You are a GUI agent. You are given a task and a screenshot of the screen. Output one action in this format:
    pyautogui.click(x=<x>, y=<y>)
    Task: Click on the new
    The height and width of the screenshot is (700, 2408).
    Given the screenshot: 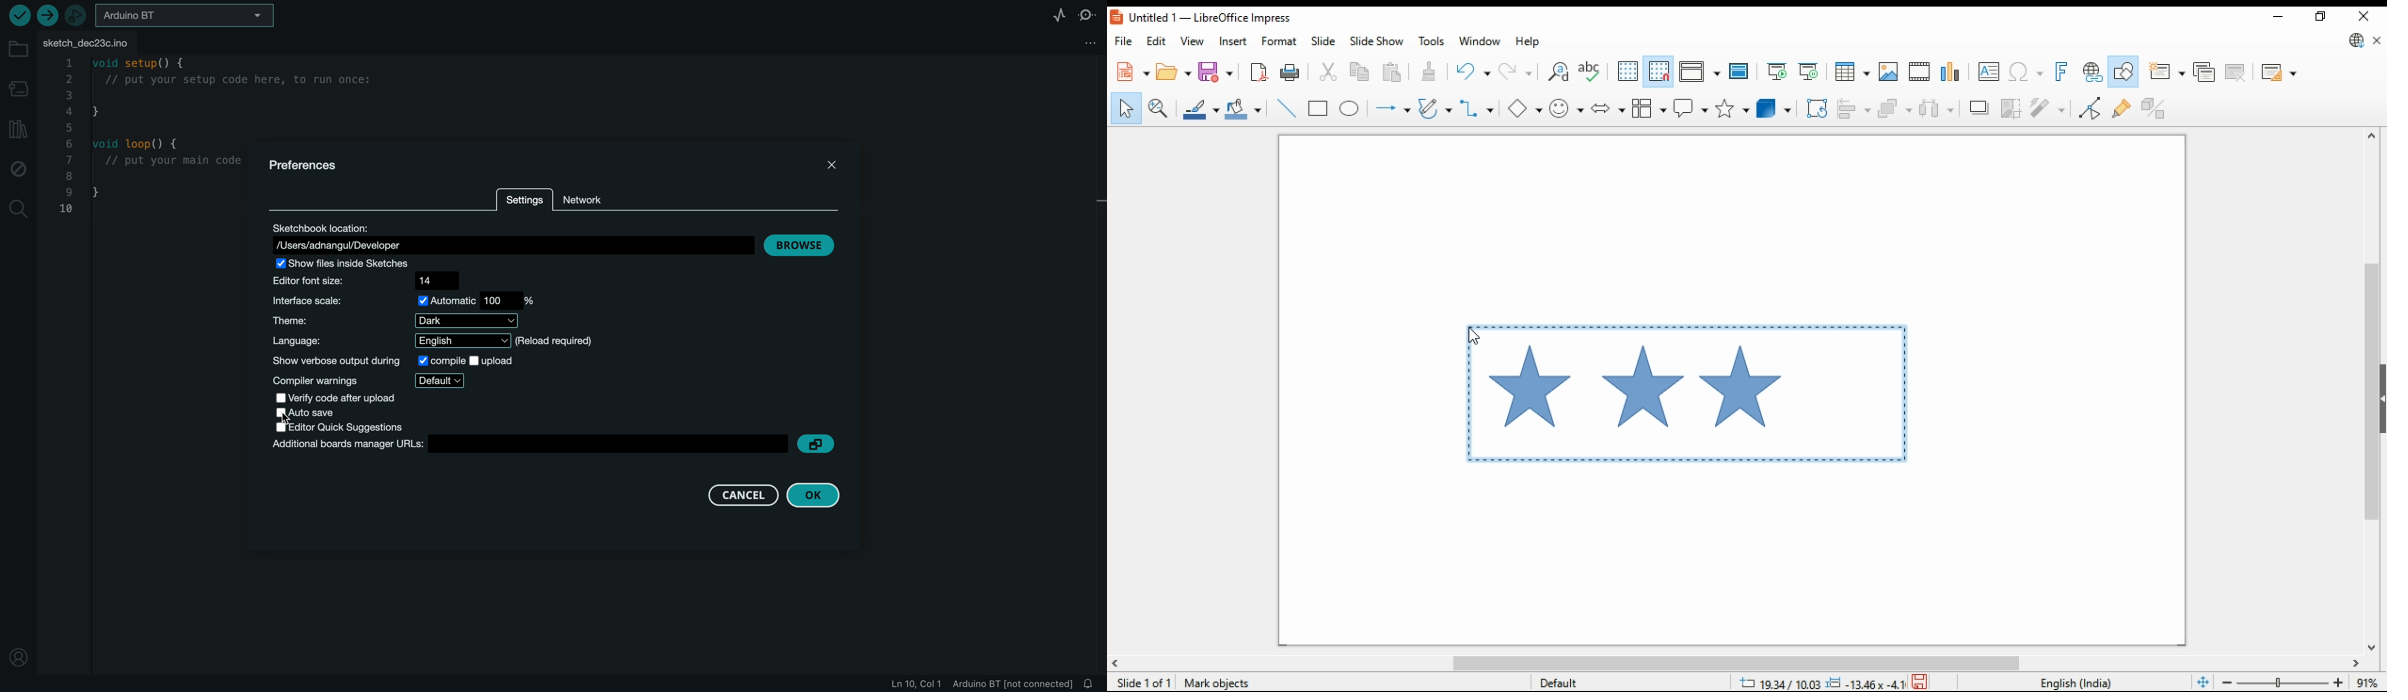 What is the action you would take?
    pyautogui.click(x=1130, y=71)
    